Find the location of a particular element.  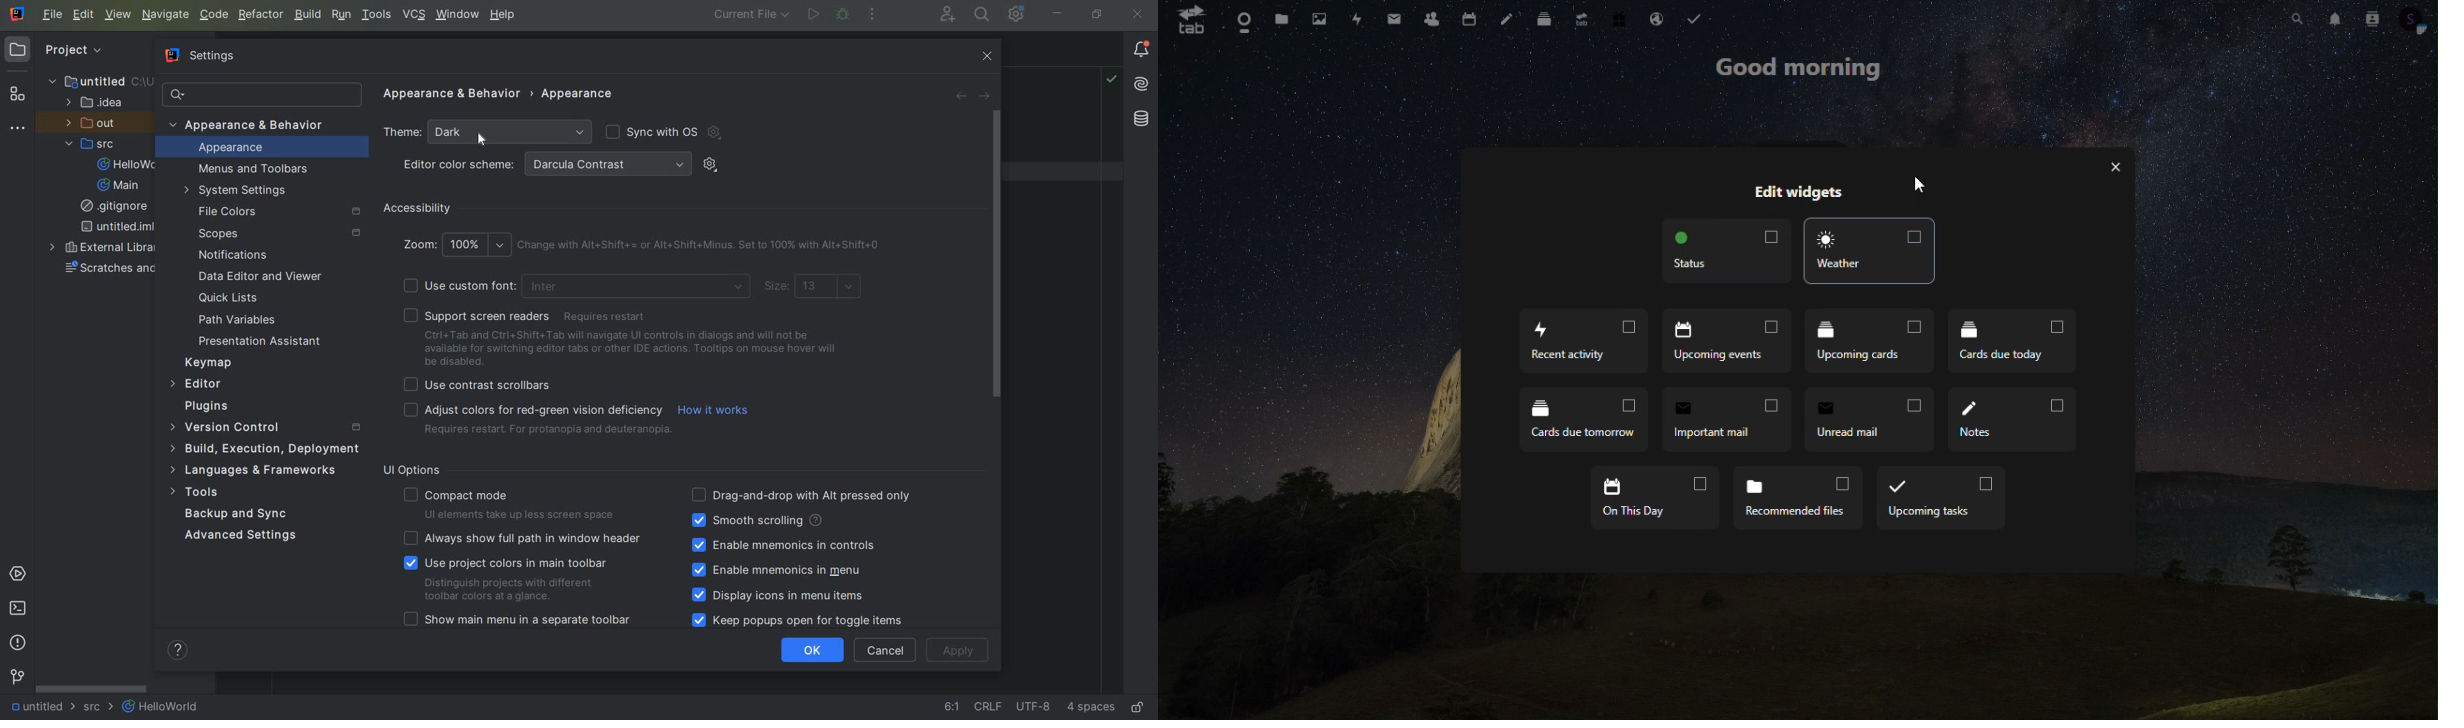

close is located at coordinates (990, 57).